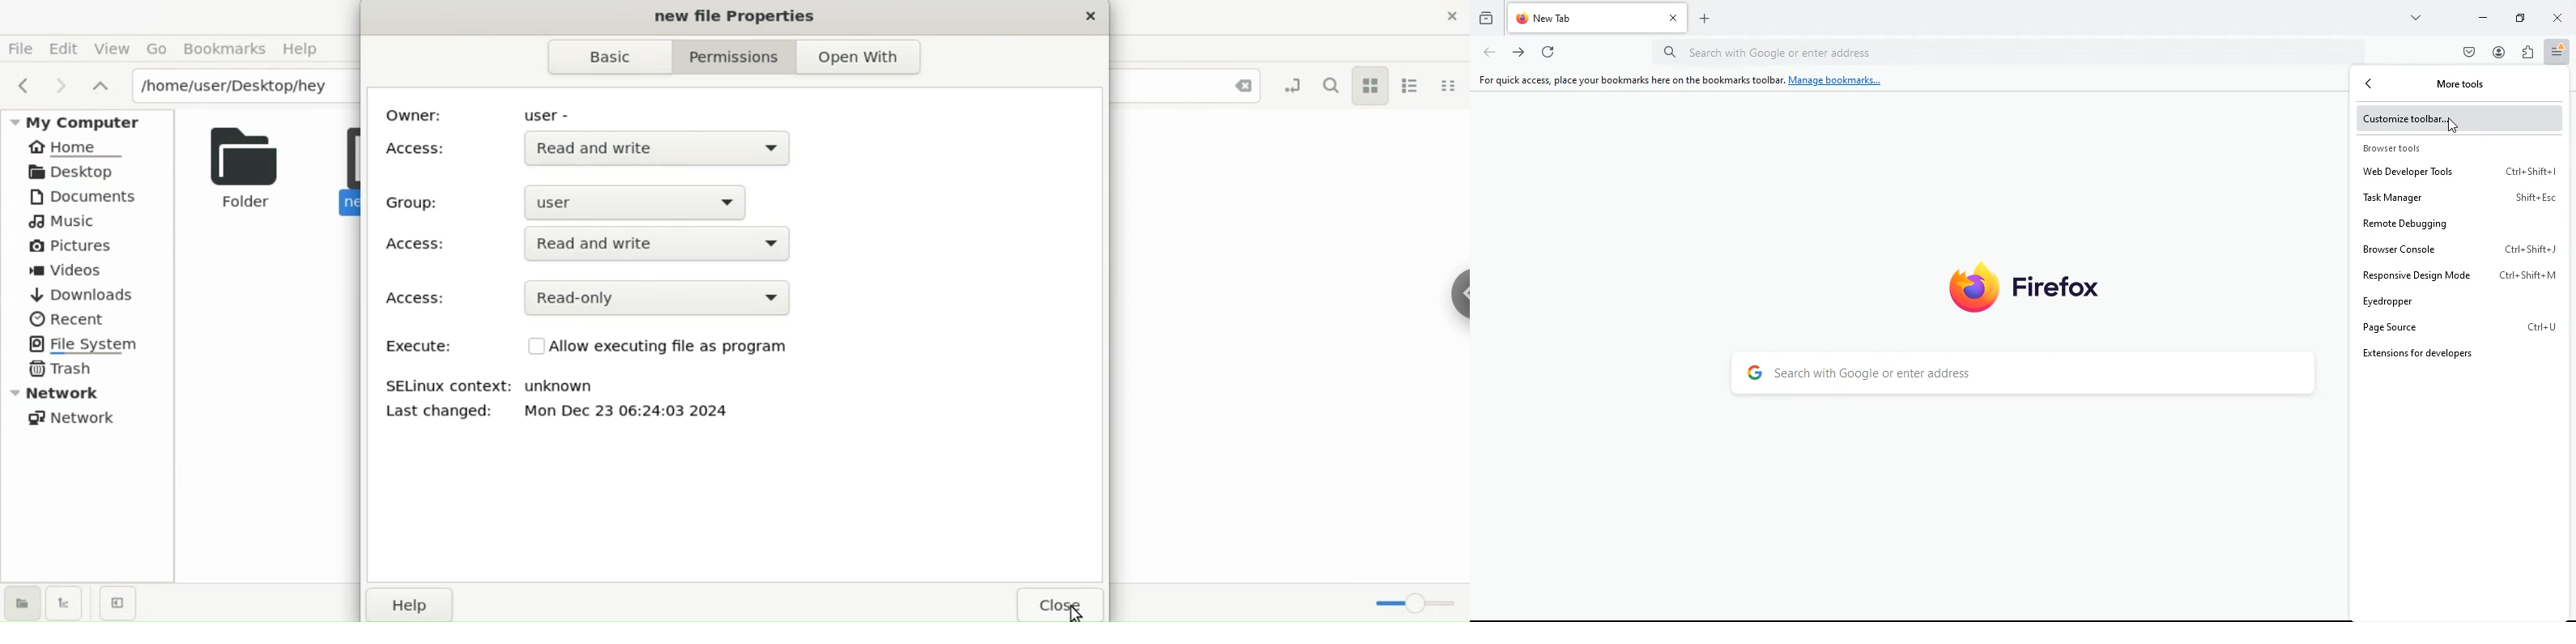 Image resolution: width=2576 pixels, height=644 pixels. I want to click on minimize, so click(2483, 16).